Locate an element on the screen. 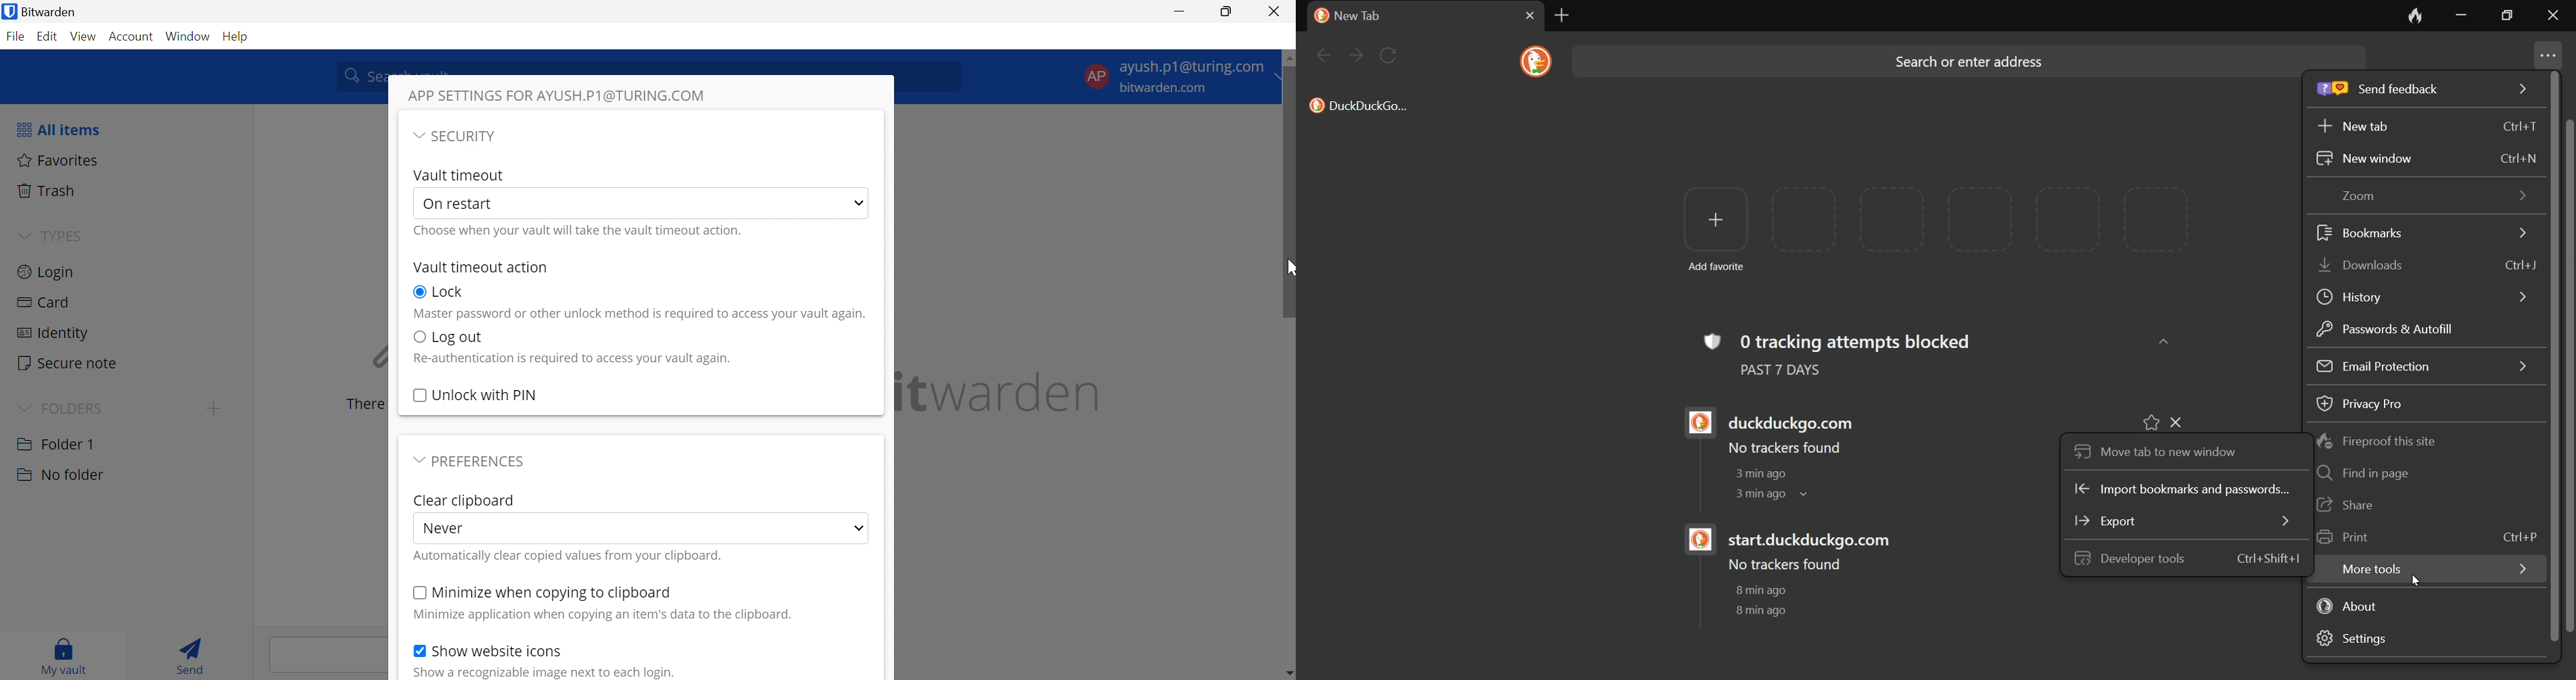  Card is located at coordinates (45, 303).